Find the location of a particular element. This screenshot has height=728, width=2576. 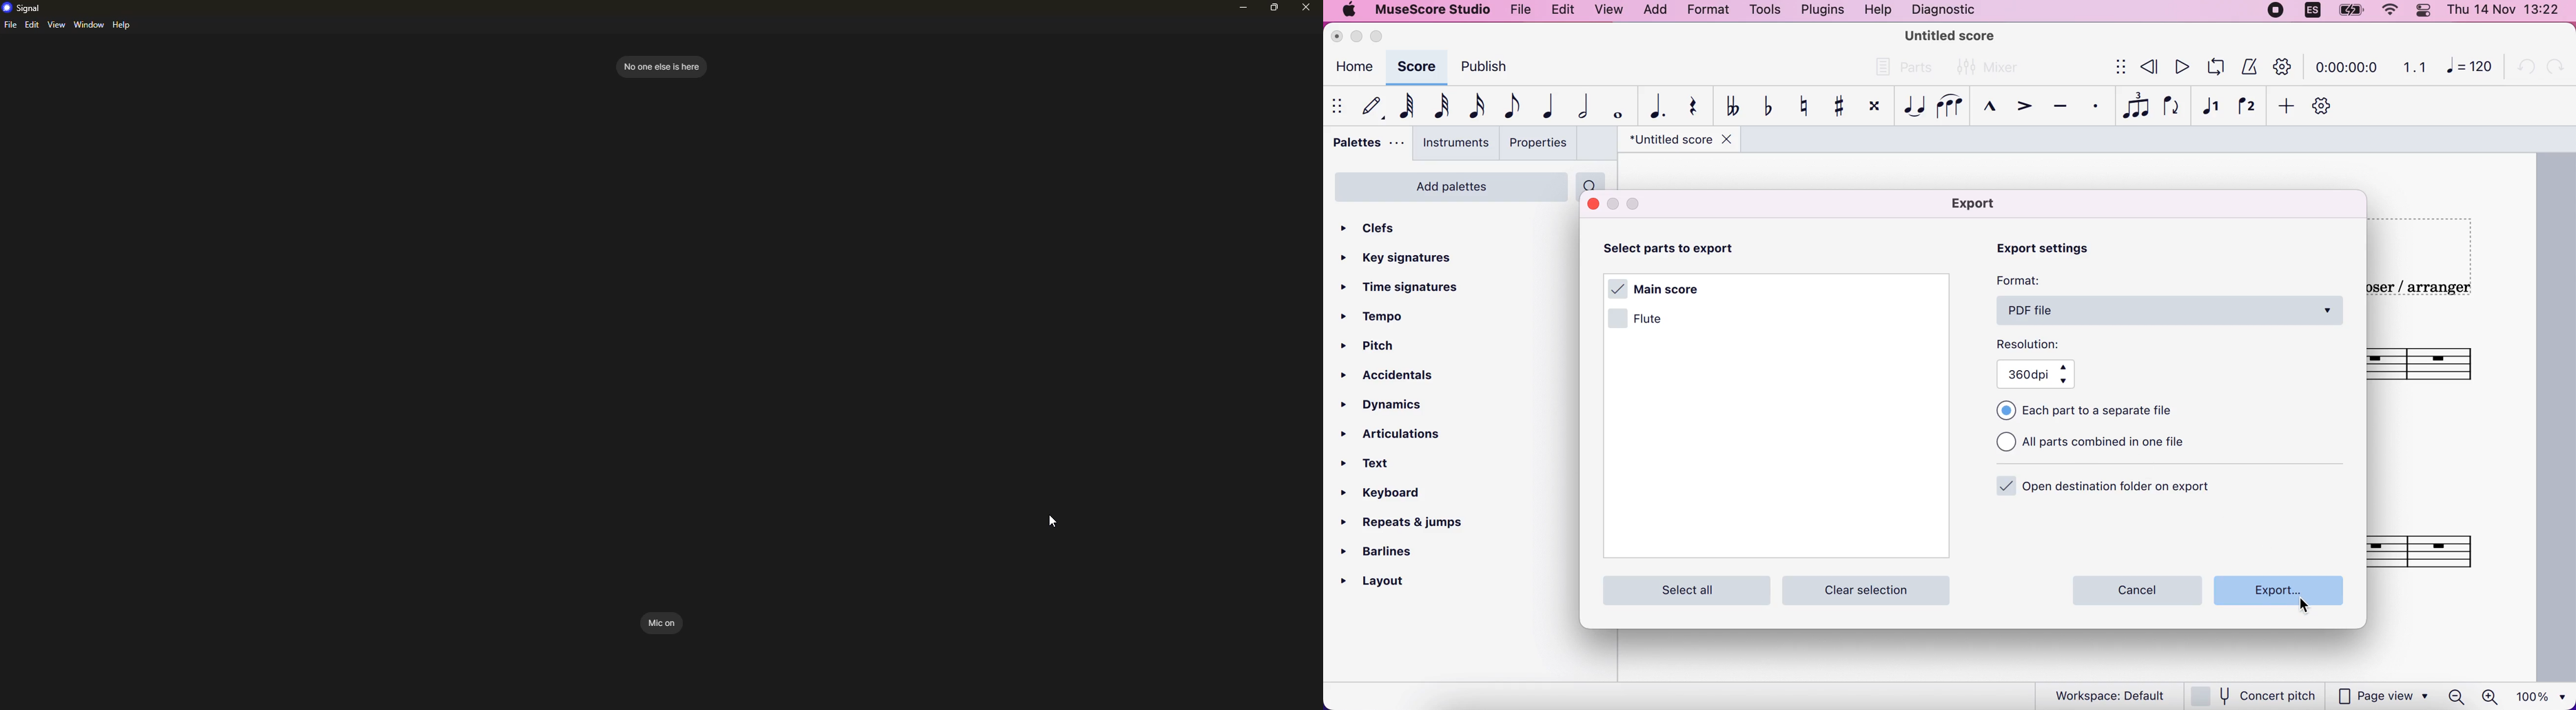

layout is located at coordinates (1390, 582).